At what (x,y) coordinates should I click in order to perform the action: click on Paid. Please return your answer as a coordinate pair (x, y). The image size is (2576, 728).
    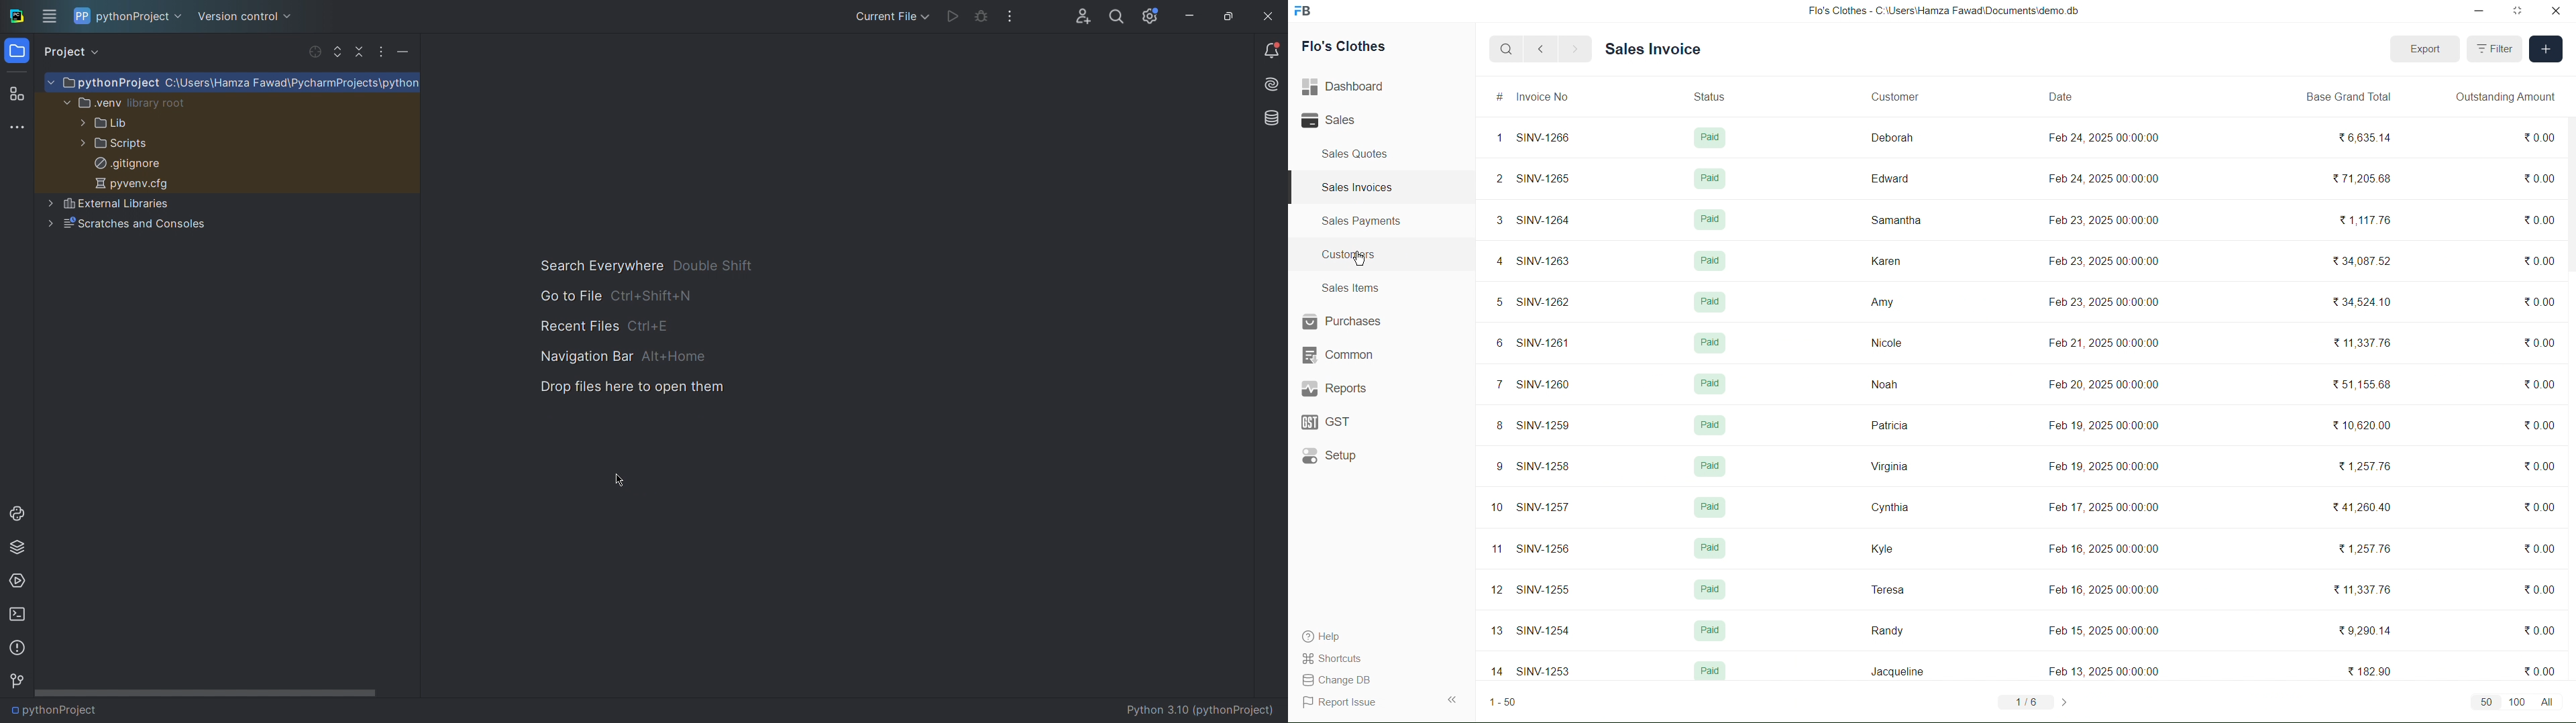
    Looking at the image, I should click on (1708, 547).